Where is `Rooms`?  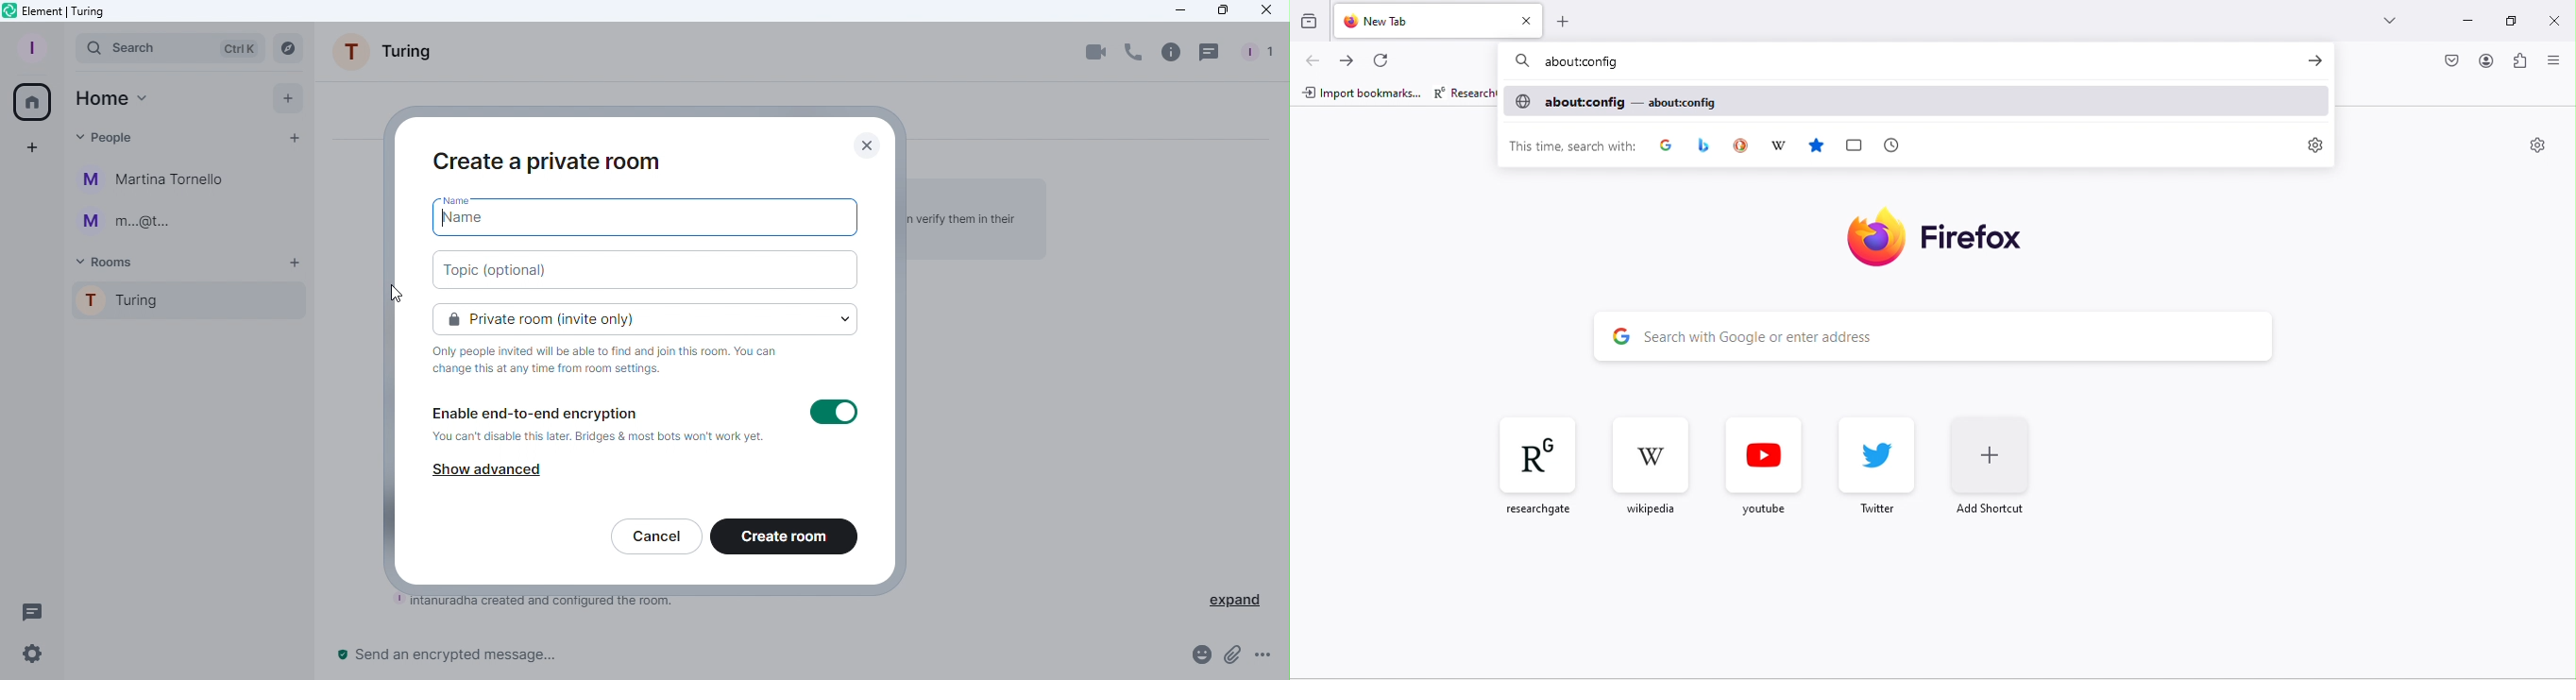 Rooms is located at coordinates (110, 261).